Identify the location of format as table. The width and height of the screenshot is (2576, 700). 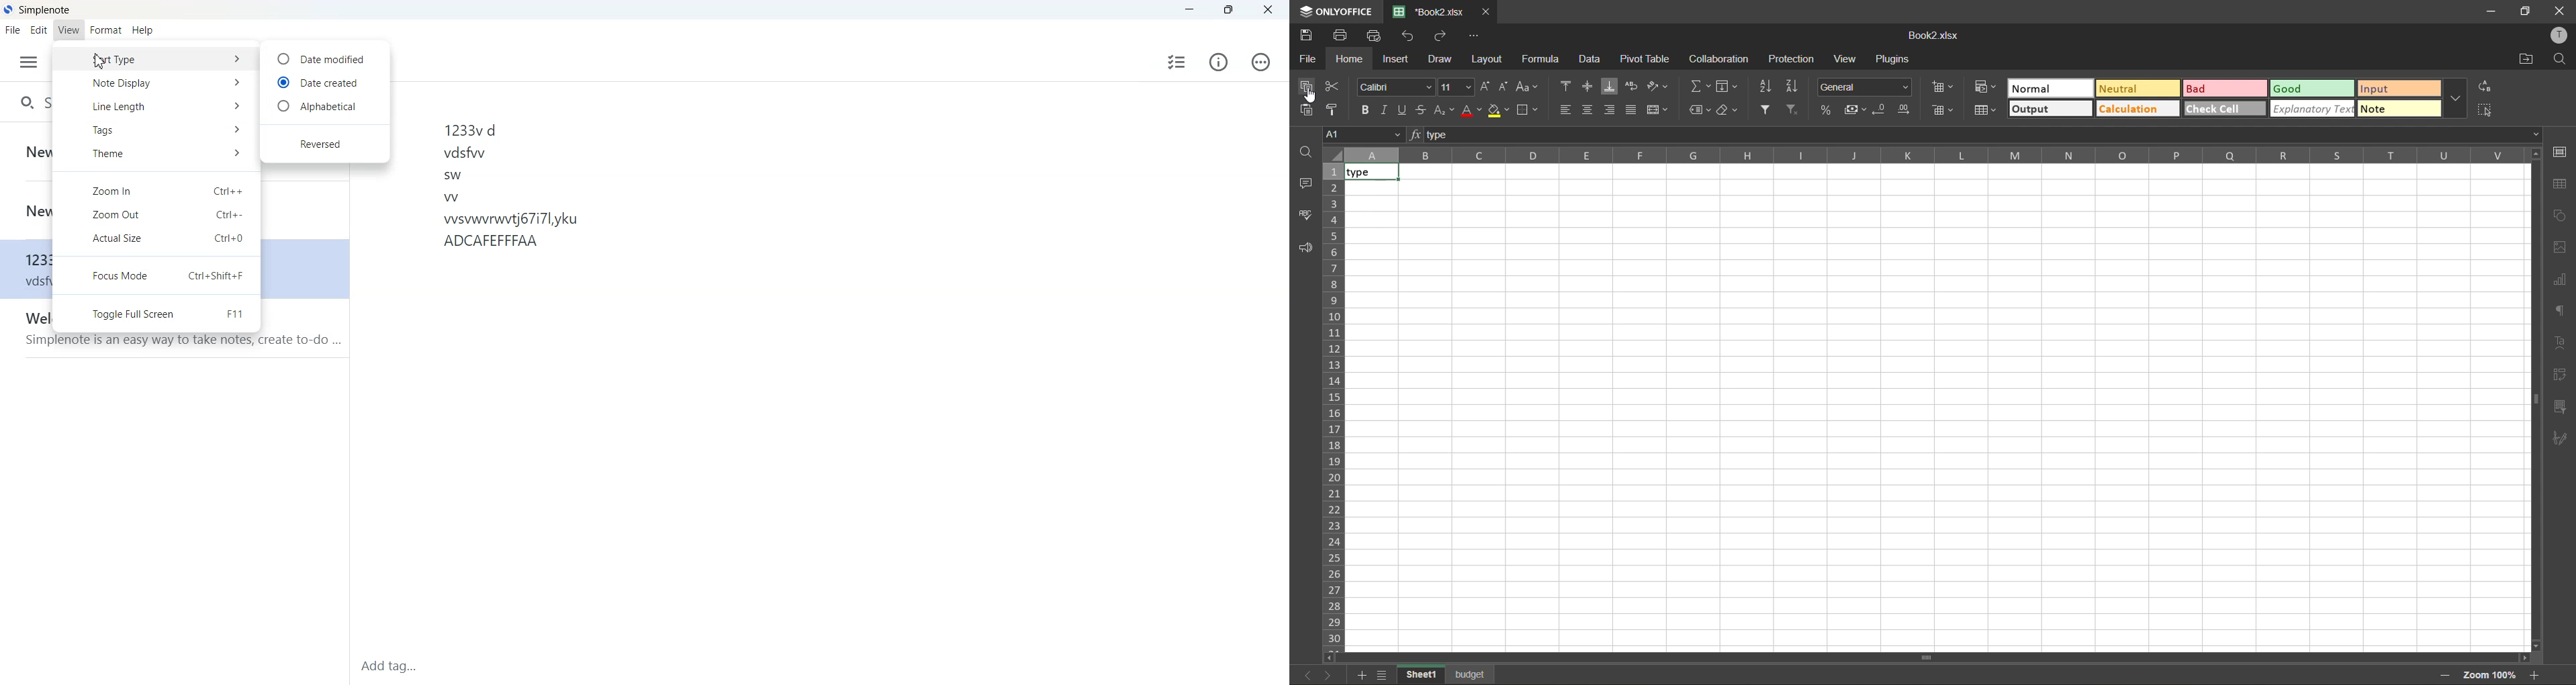
(1985, 111).